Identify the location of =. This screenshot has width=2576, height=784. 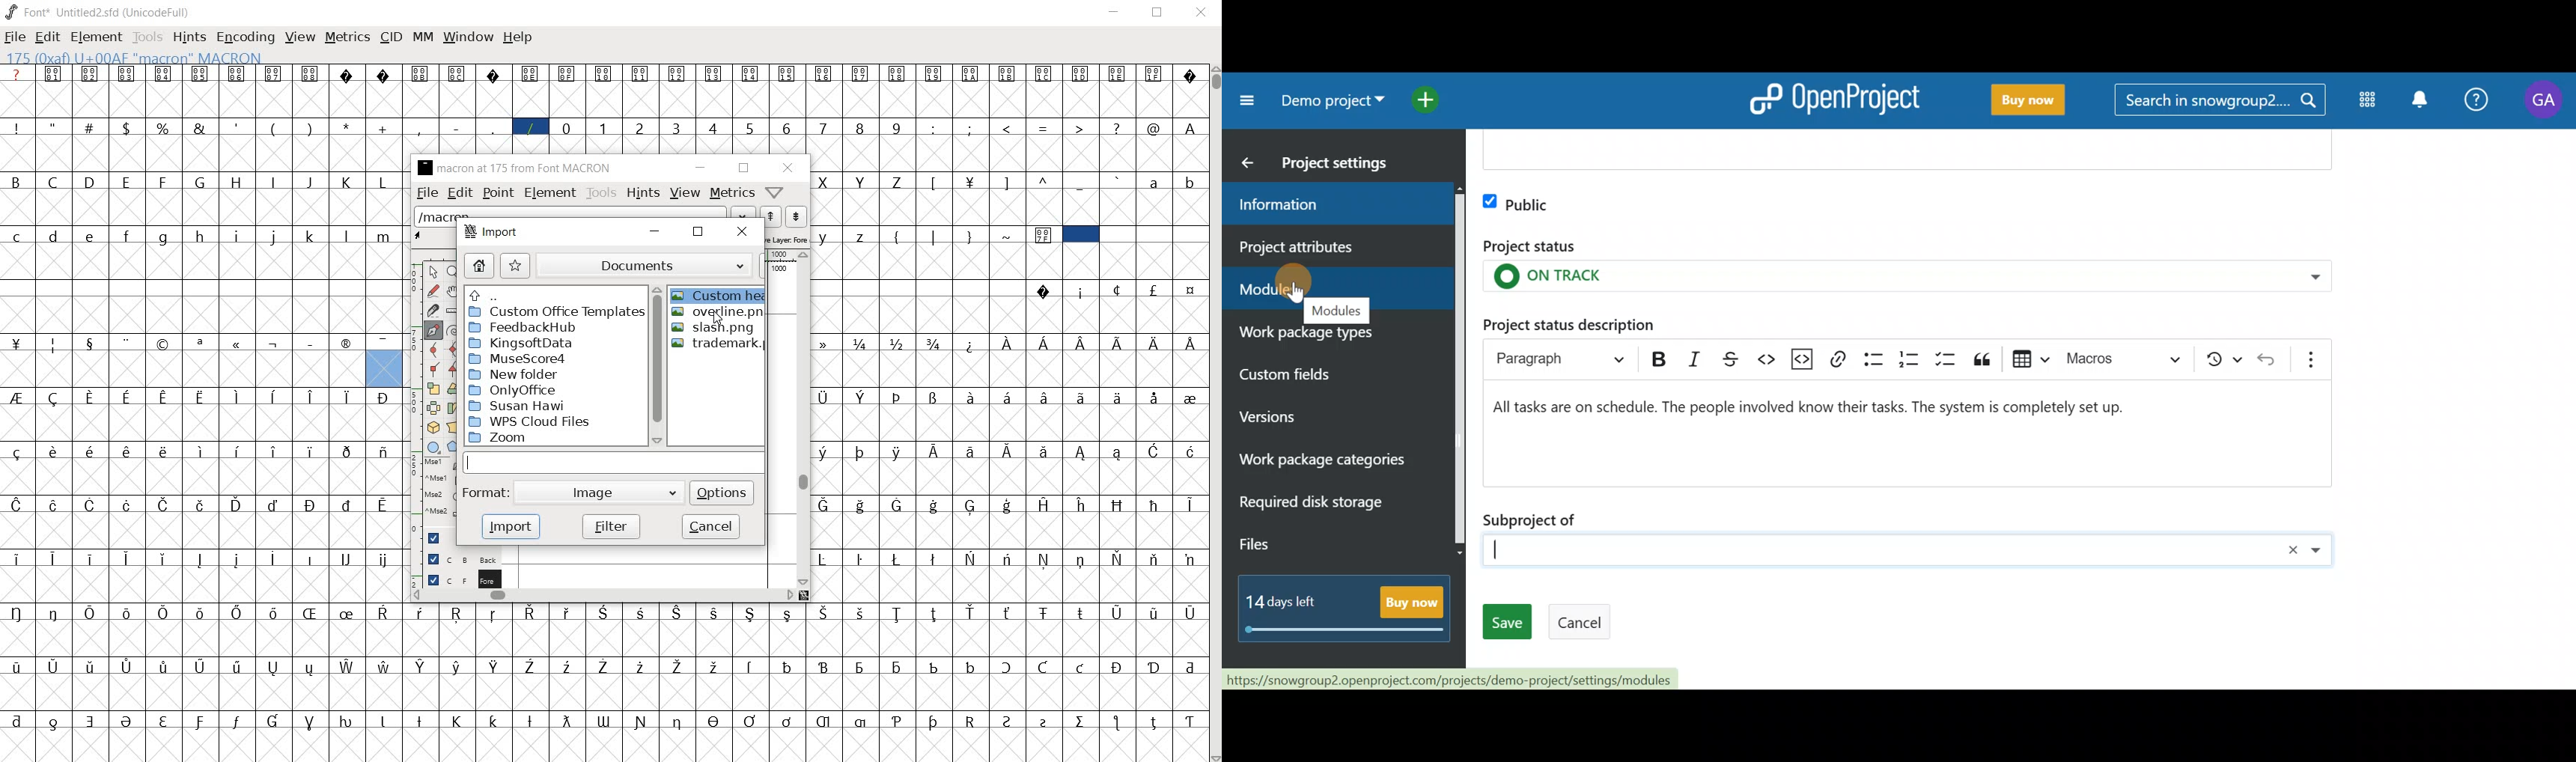
(1046, 127).